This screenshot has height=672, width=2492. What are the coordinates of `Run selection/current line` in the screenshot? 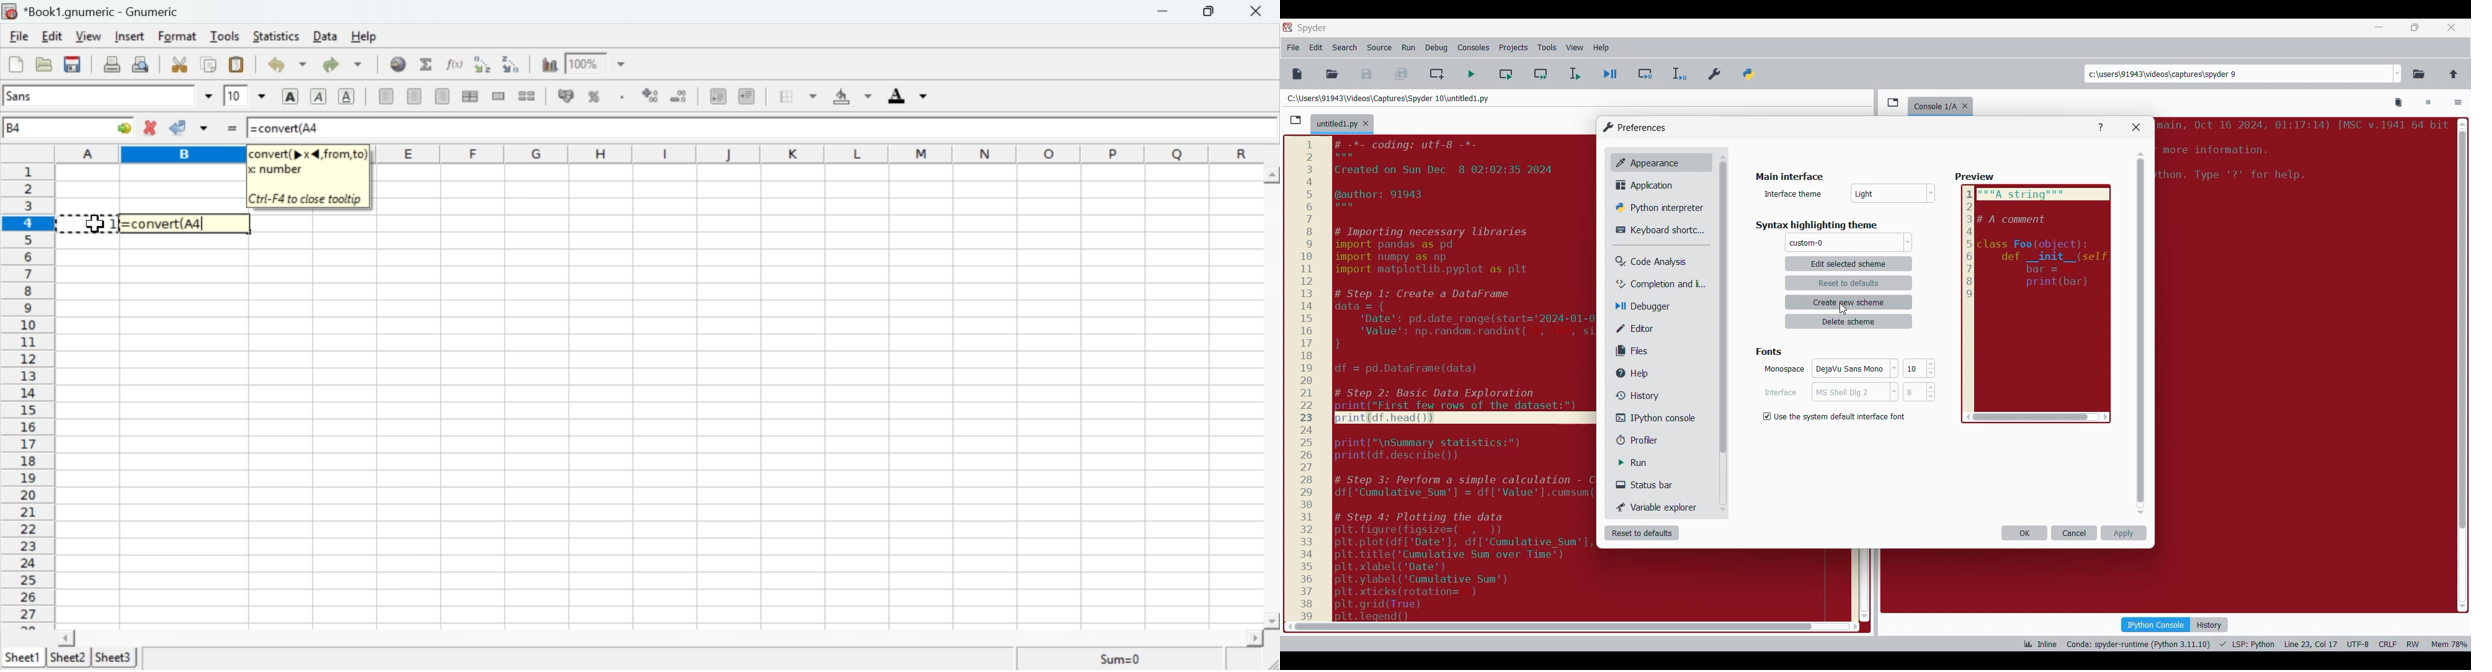 It's located at (1574, 74).